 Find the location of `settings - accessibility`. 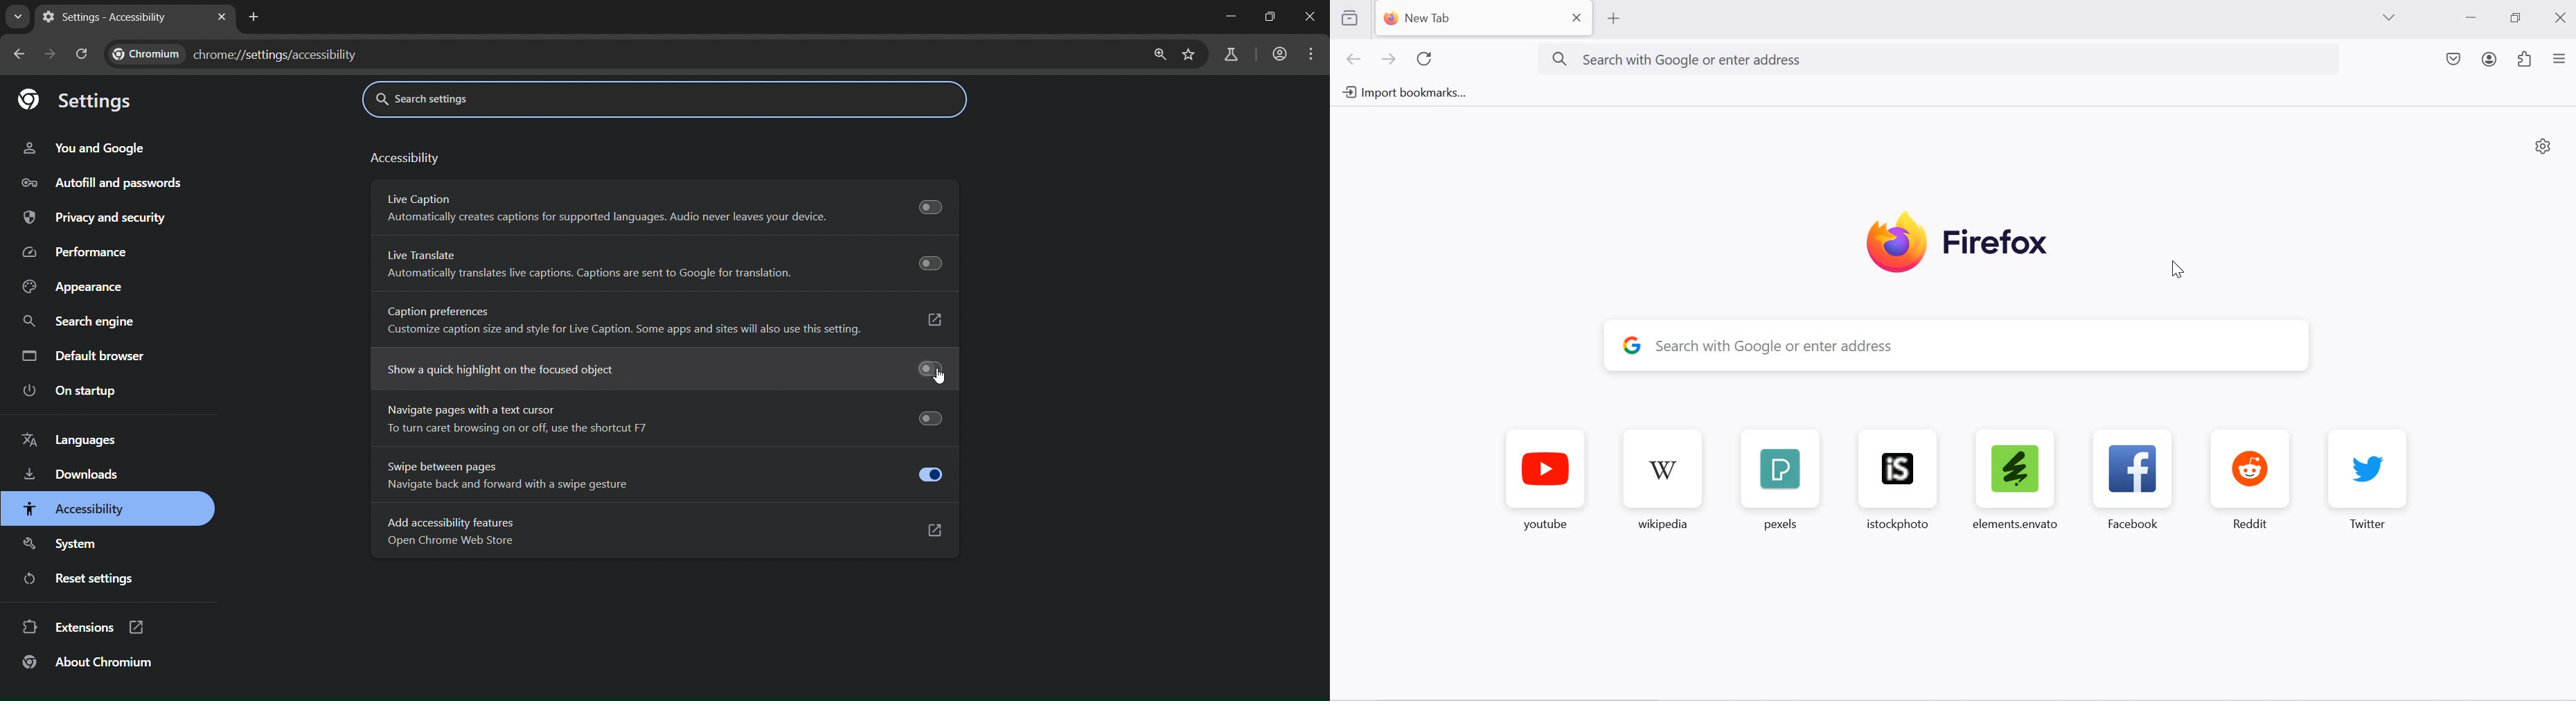

settings - accessibility is located at coordinates (110, 17).